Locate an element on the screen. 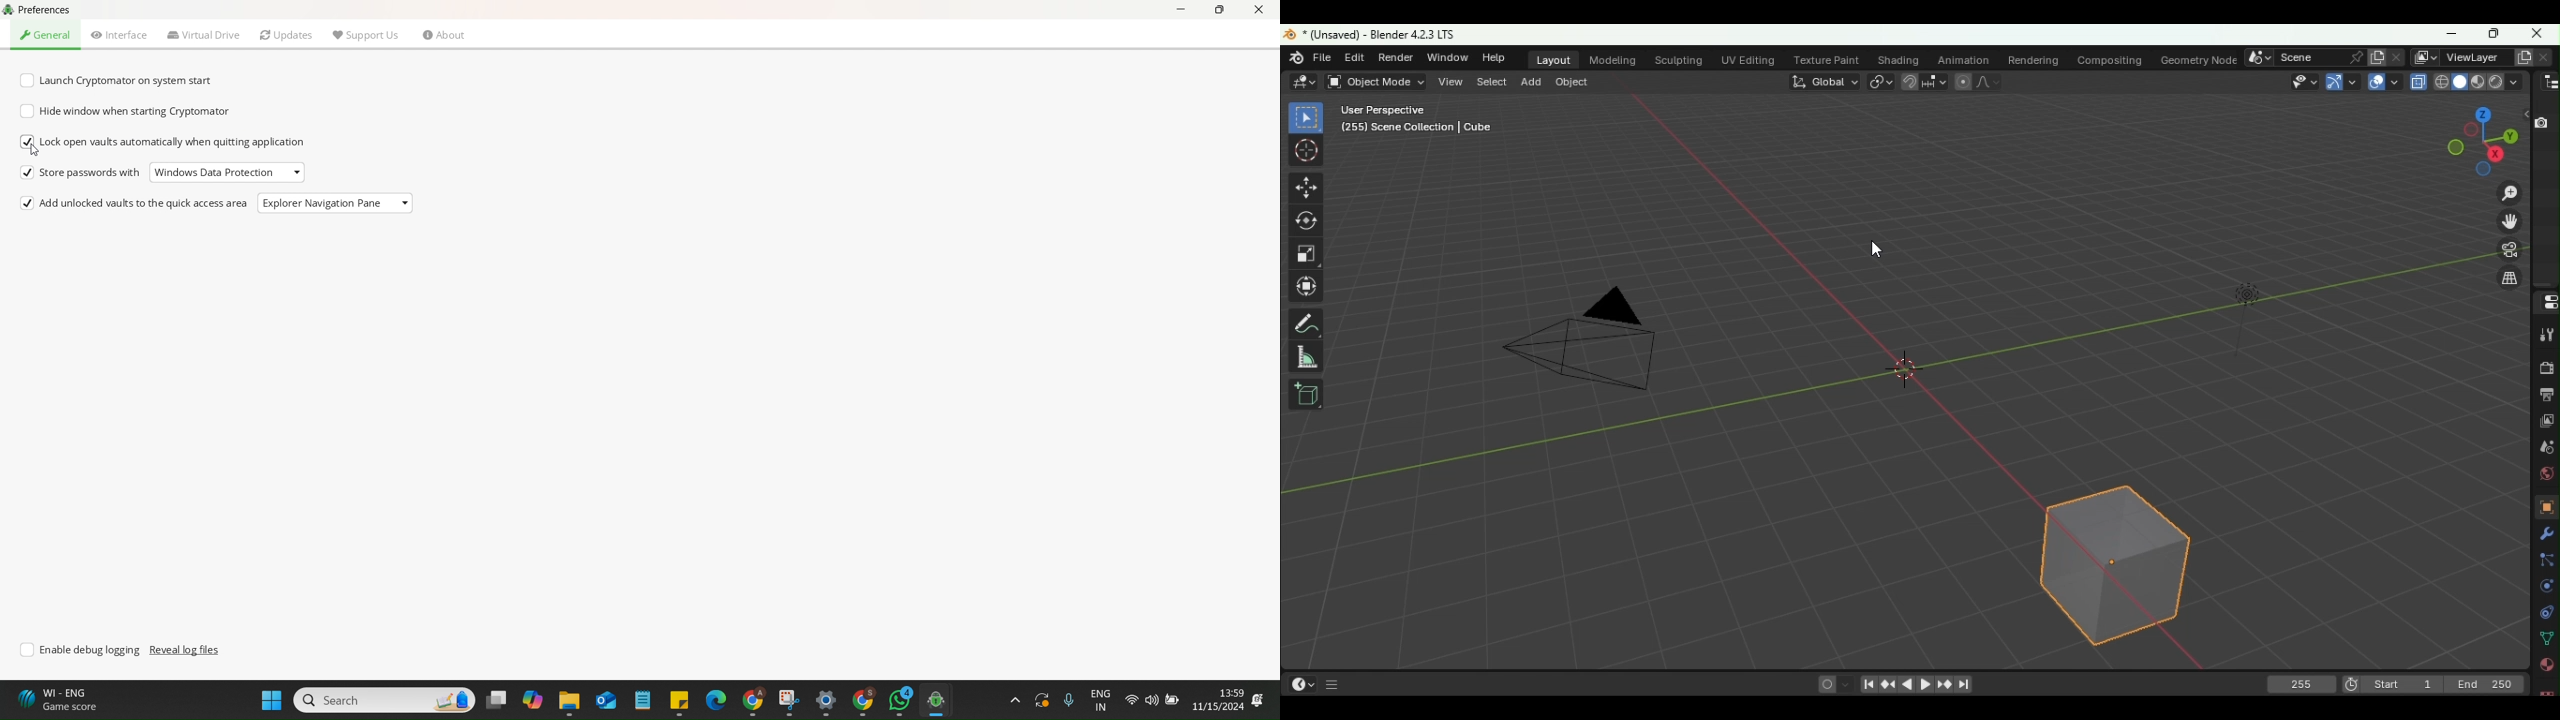 This screenshot has height=728, width=2576. Use preview range is located at coordinates (2349, 686).